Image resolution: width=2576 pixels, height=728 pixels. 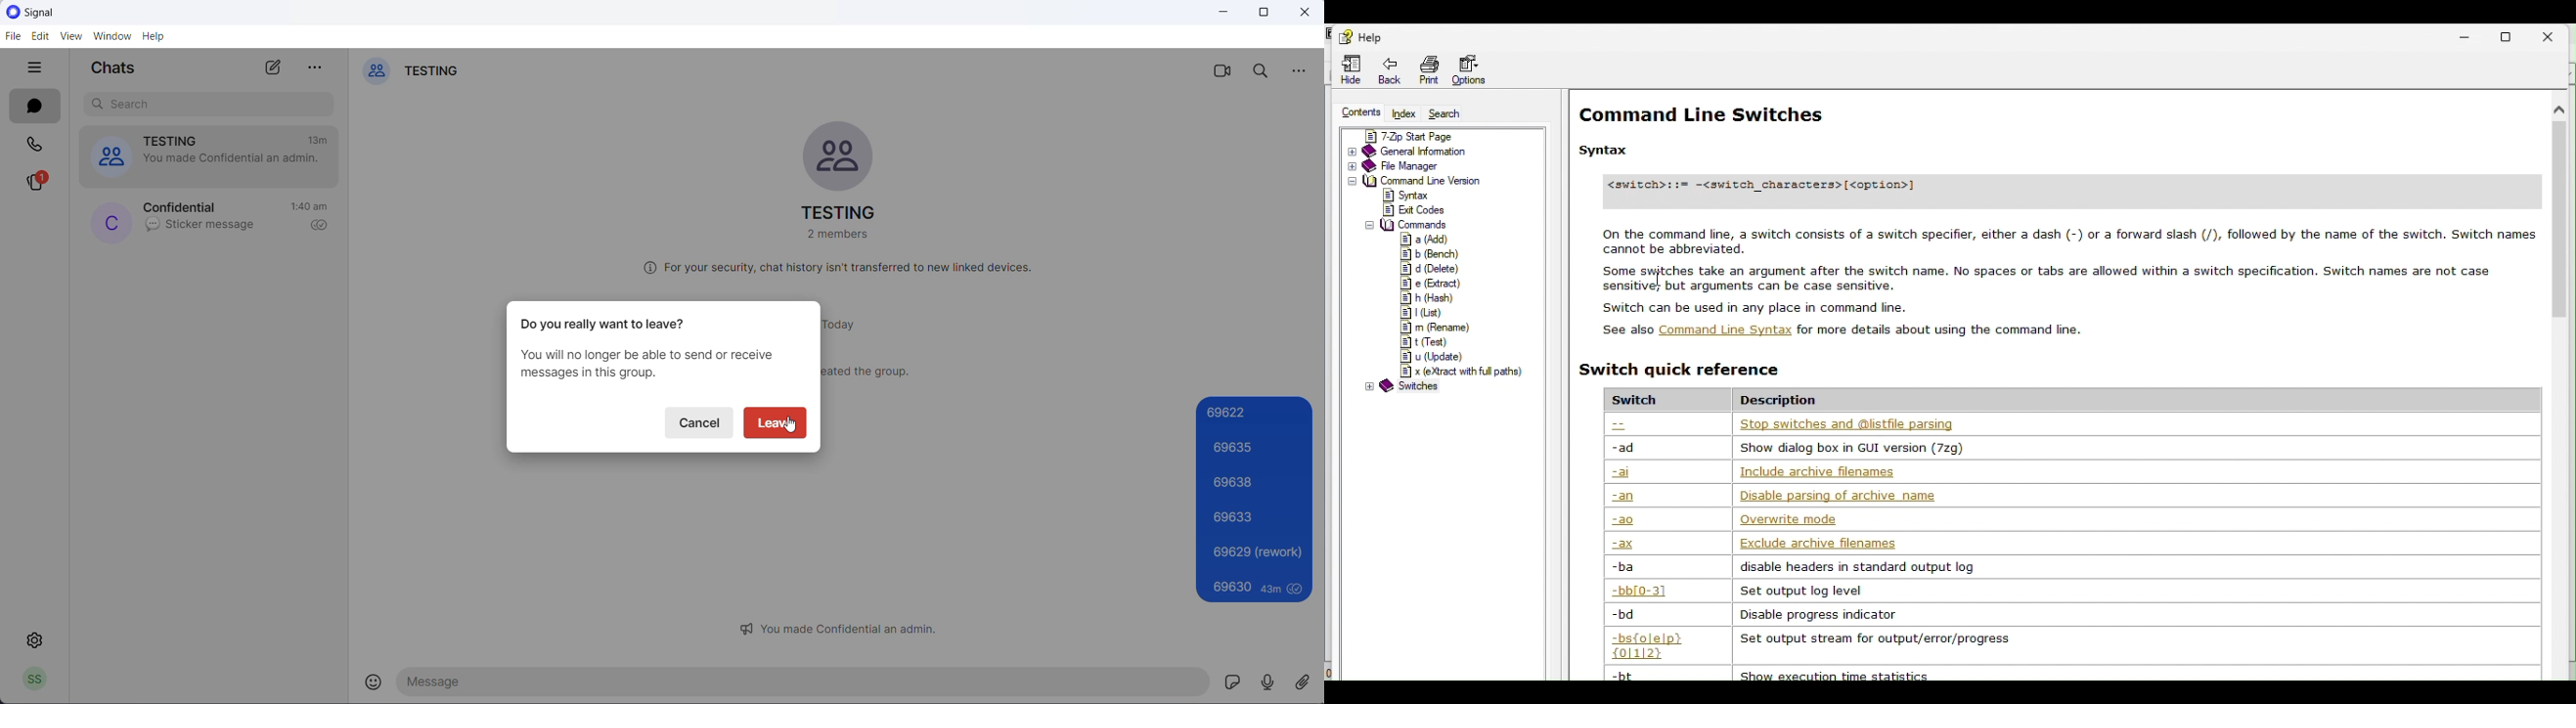 I want to click on edit, so click(x=38, y=39).